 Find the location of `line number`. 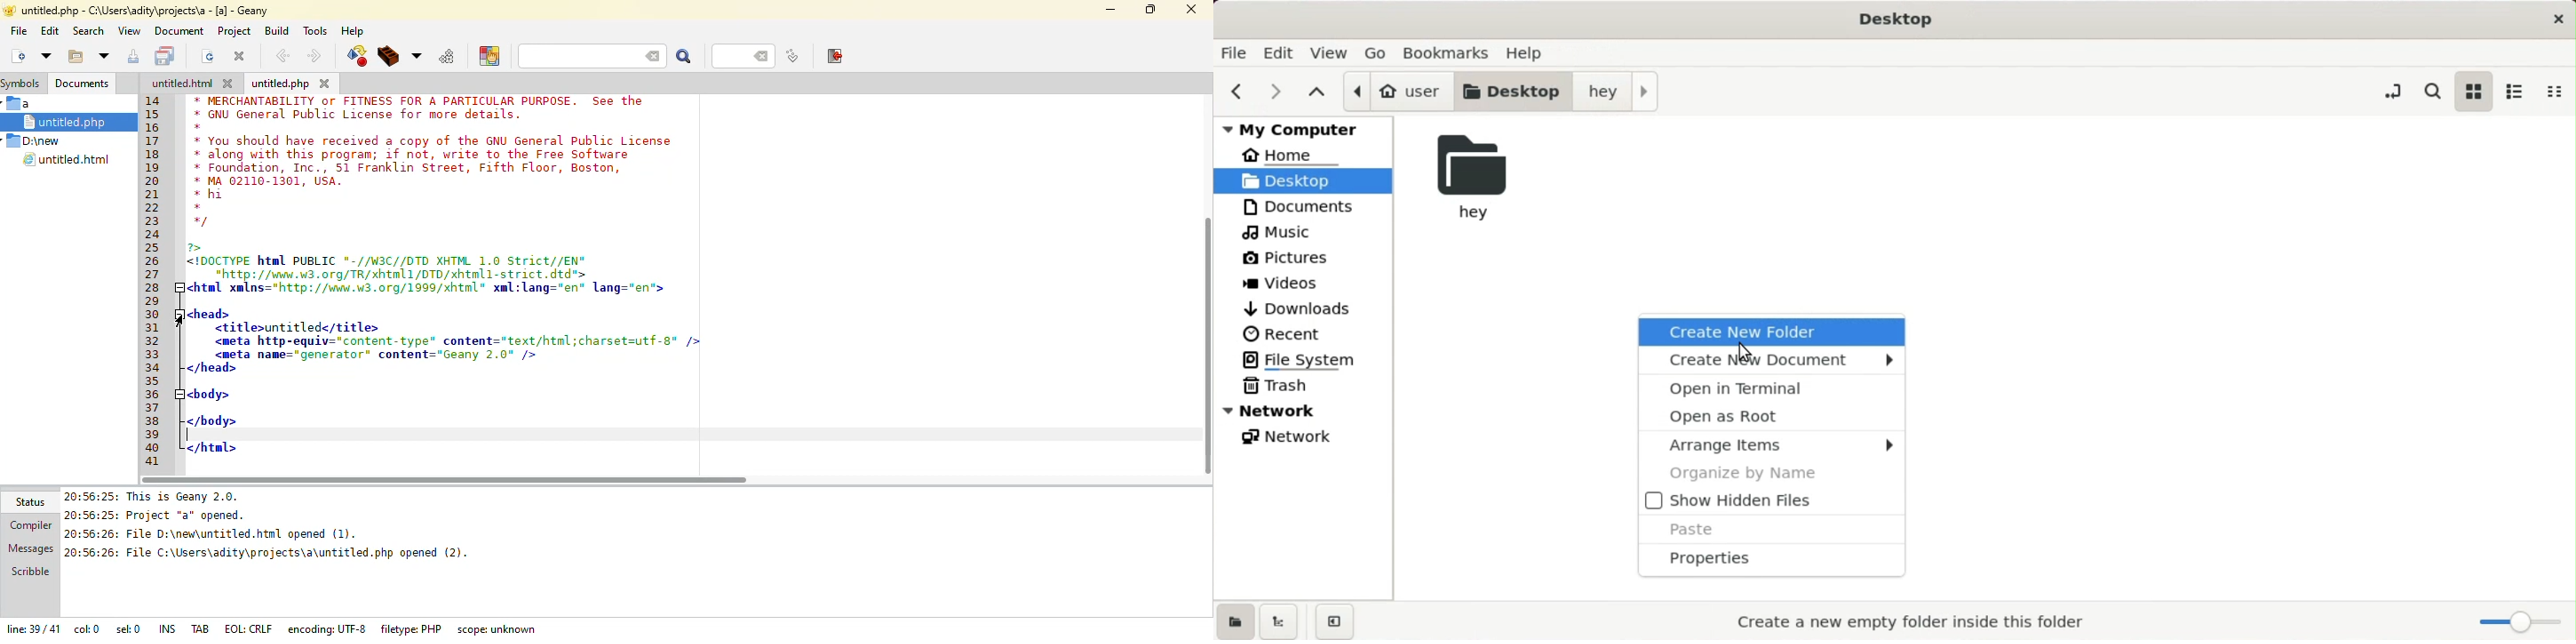

line number is located at coordinates (156, 284).